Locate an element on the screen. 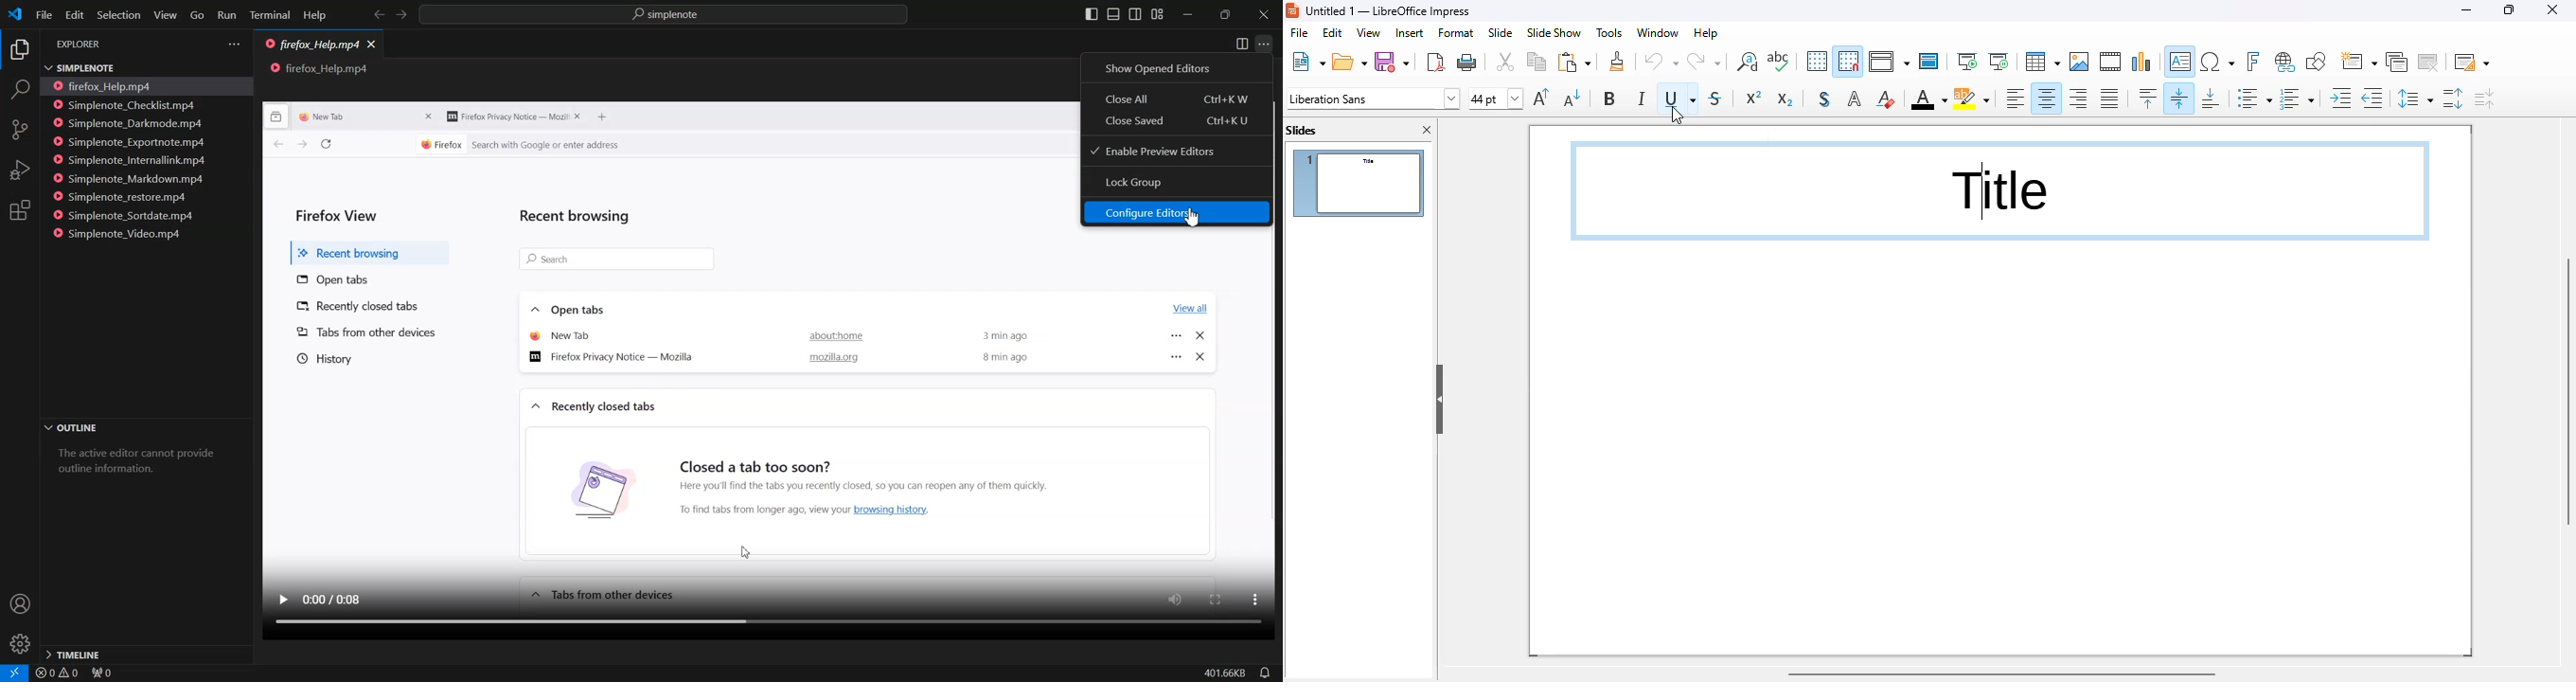 Image resolution: width=2576 pixels, height=700 pixels. reload current page is located at coordinates (325, 144).